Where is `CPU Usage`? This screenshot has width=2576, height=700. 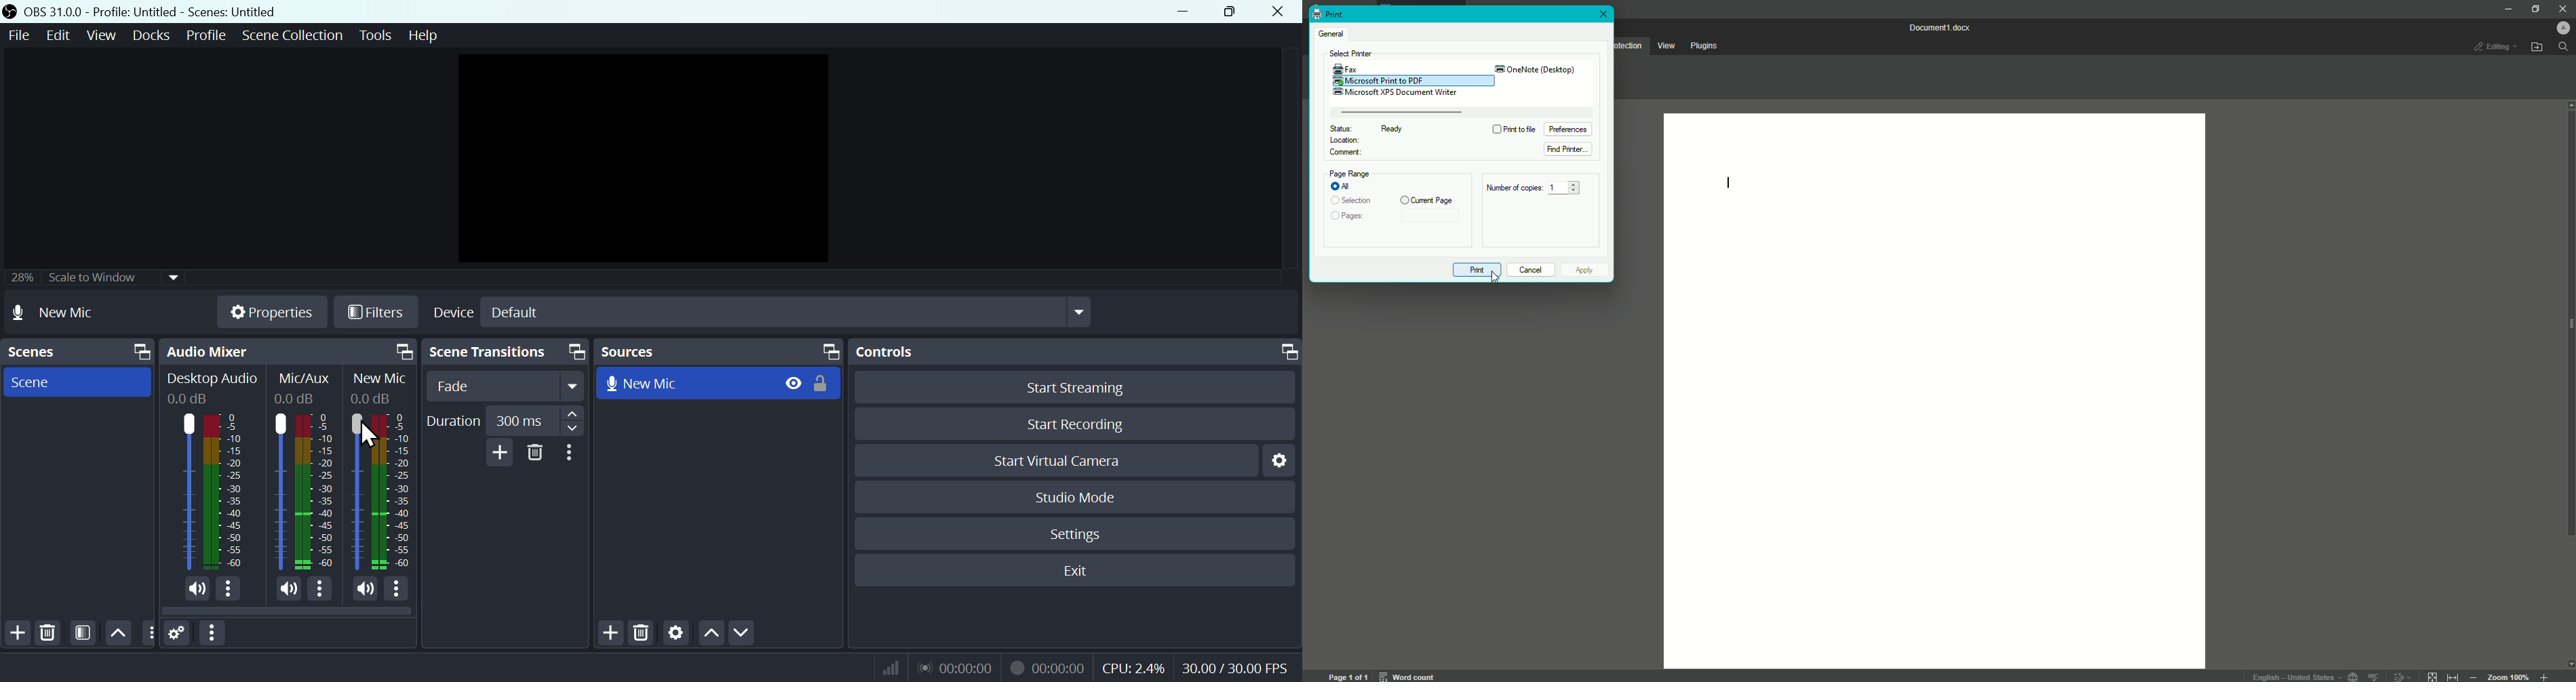 CPU Usage is located at coordinates (1134, 668).